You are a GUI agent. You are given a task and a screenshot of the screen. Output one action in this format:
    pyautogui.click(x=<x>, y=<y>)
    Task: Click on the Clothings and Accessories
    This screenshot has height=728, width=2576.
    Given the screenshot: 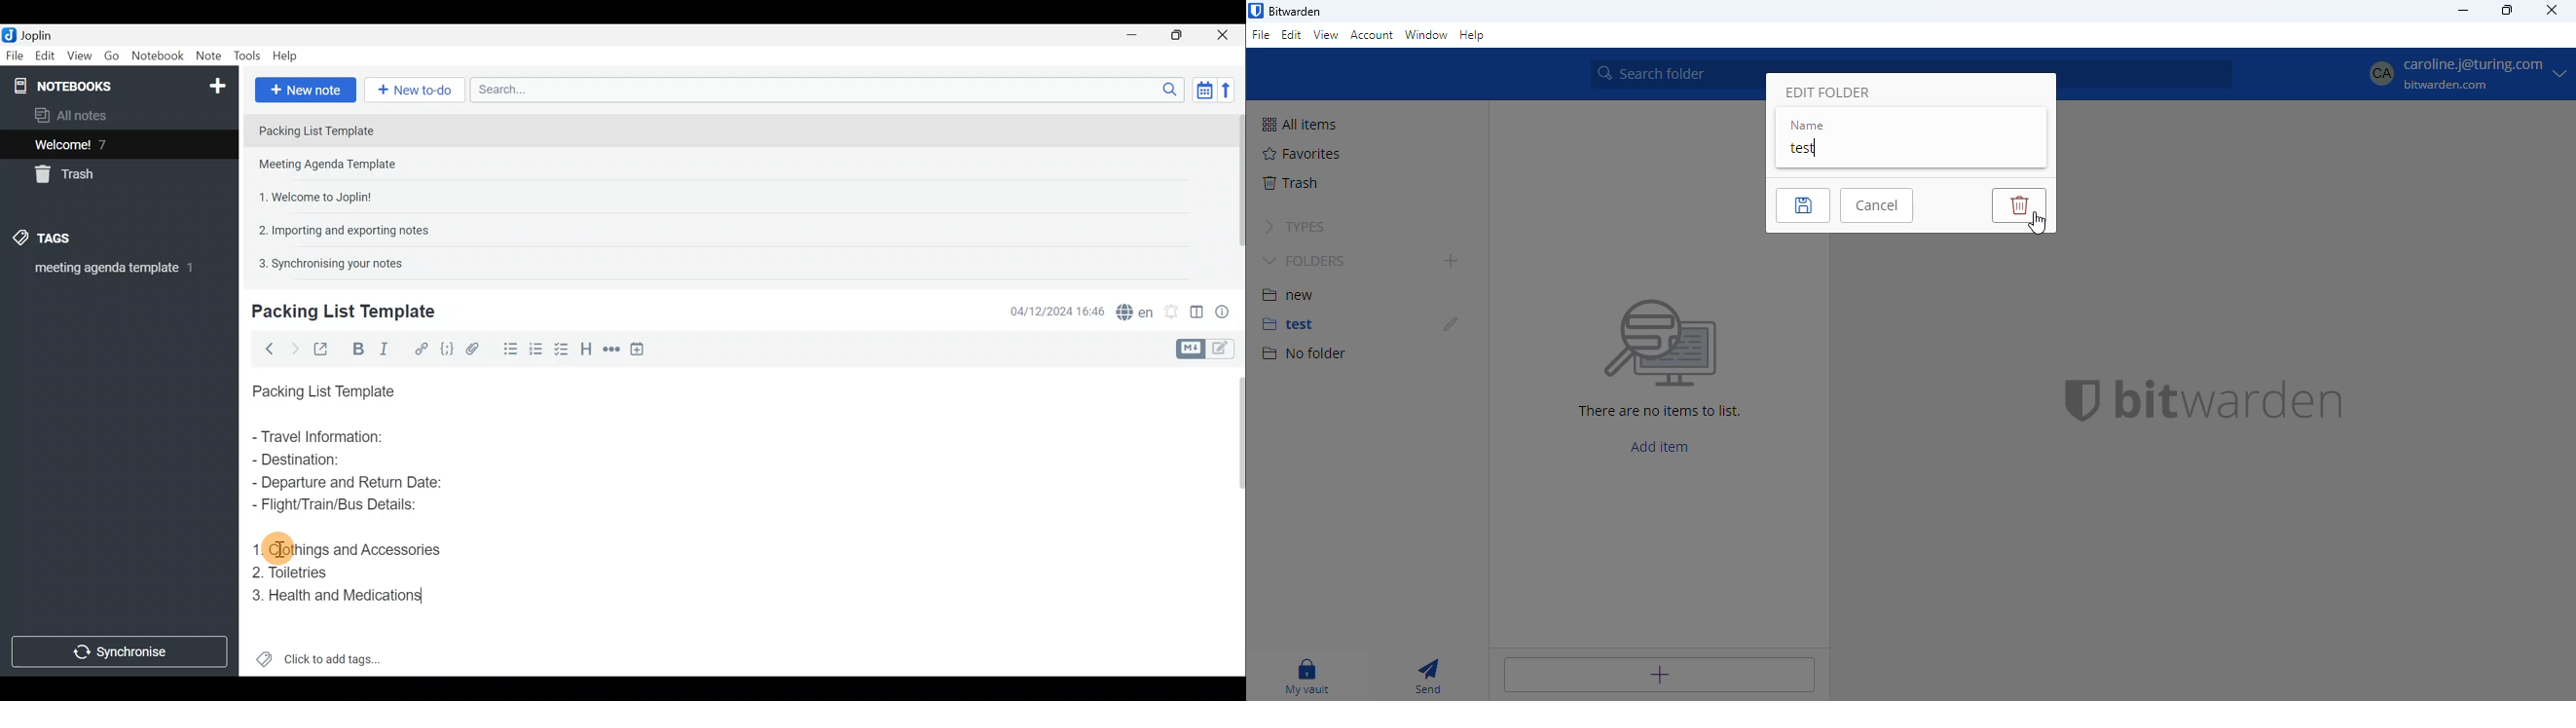 What is the action you would take?
    pyautogui.click(x=352, y=547)
    